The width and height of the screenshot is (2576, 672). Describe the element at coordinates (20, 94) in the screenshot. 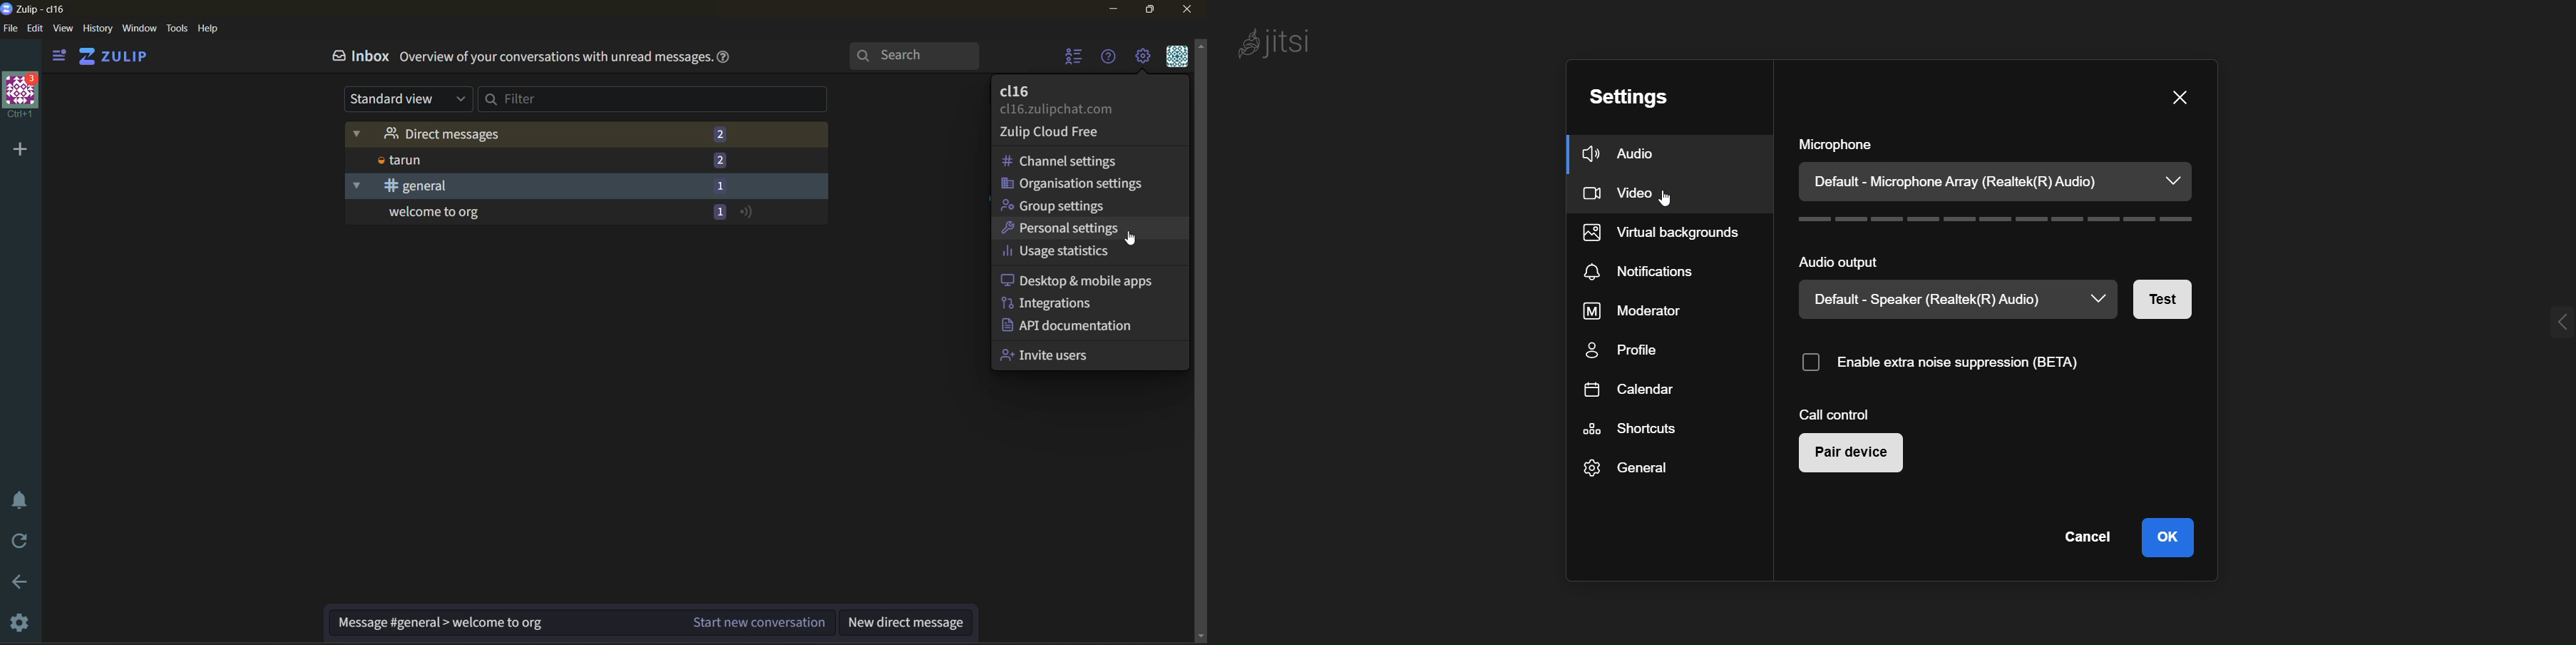

I see `organisation profile` at that location.